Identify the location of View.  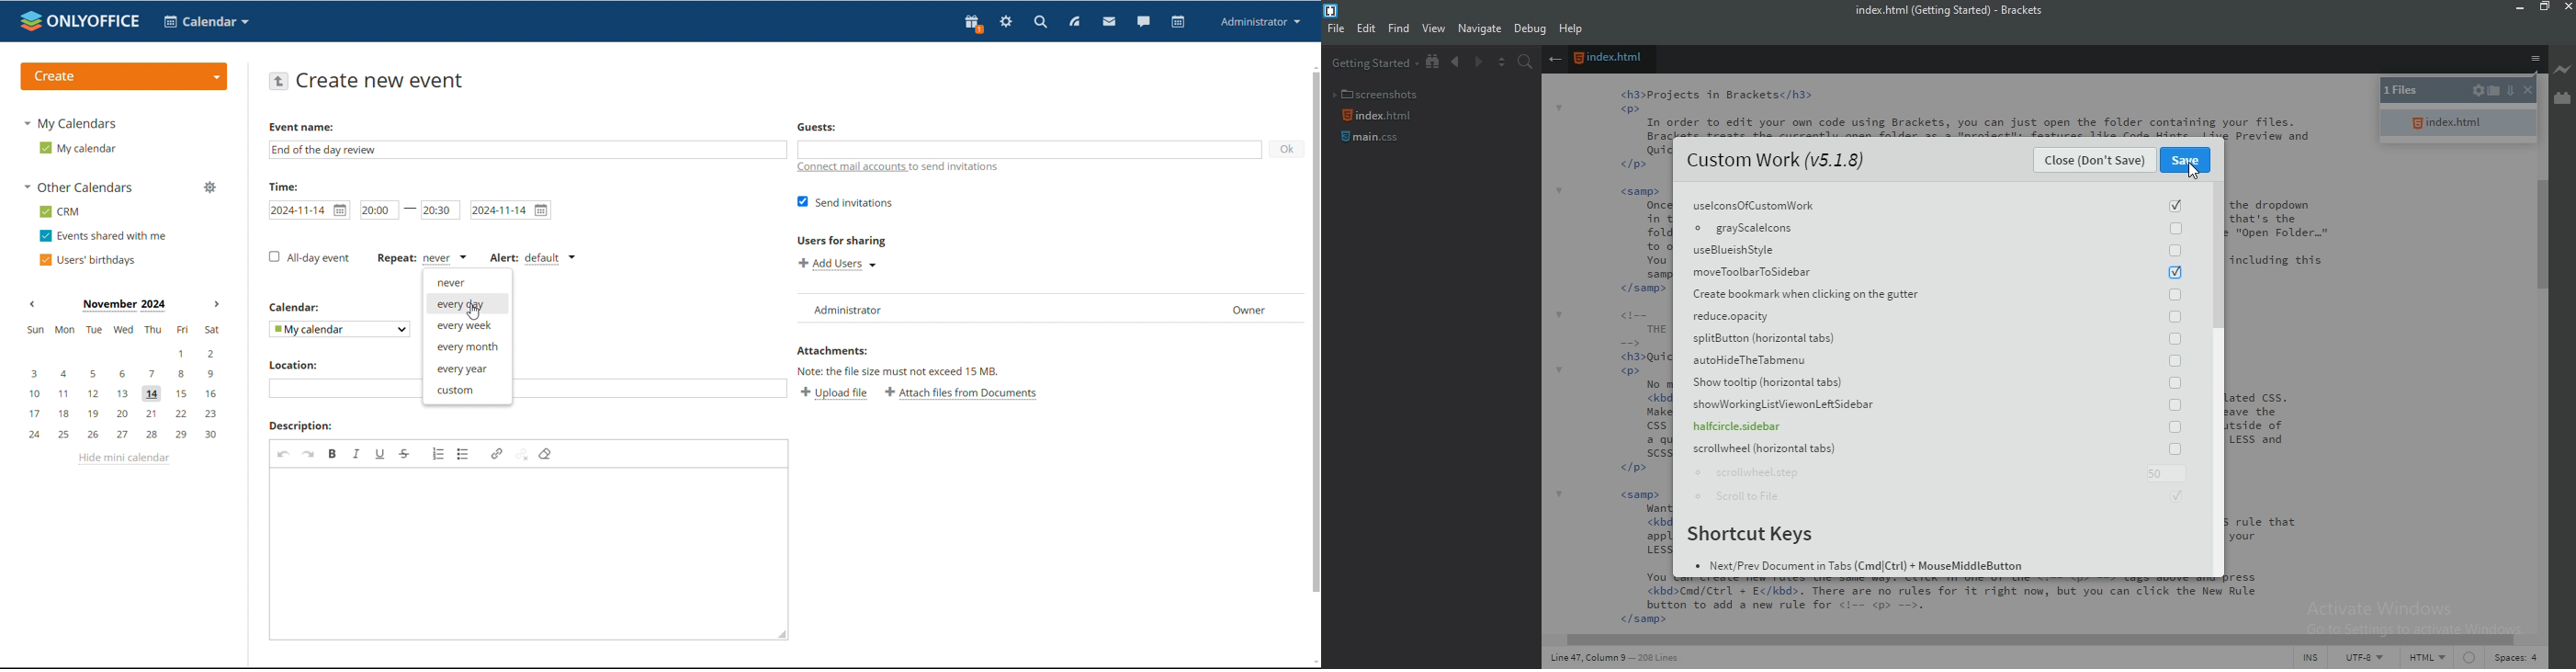
(1434, 29).